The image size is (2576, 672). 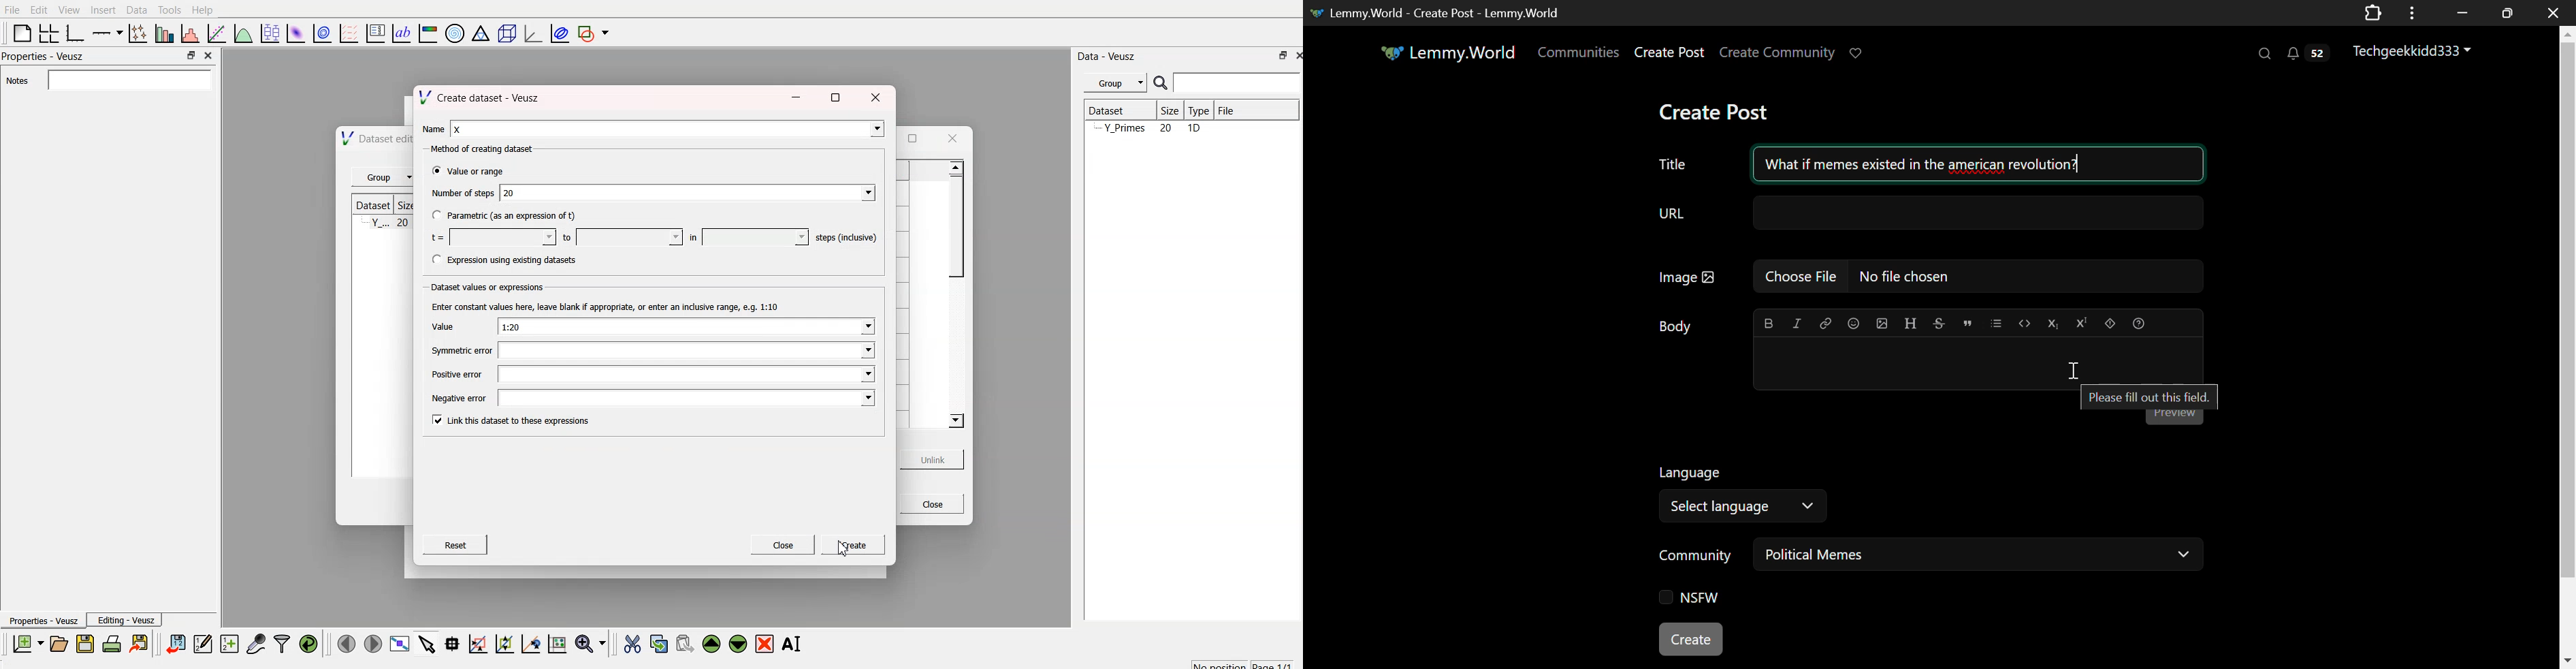 What do you see at coordinates (377, 176) in the screenshot?
I see `‘Group` at bounding box center [377, 176].